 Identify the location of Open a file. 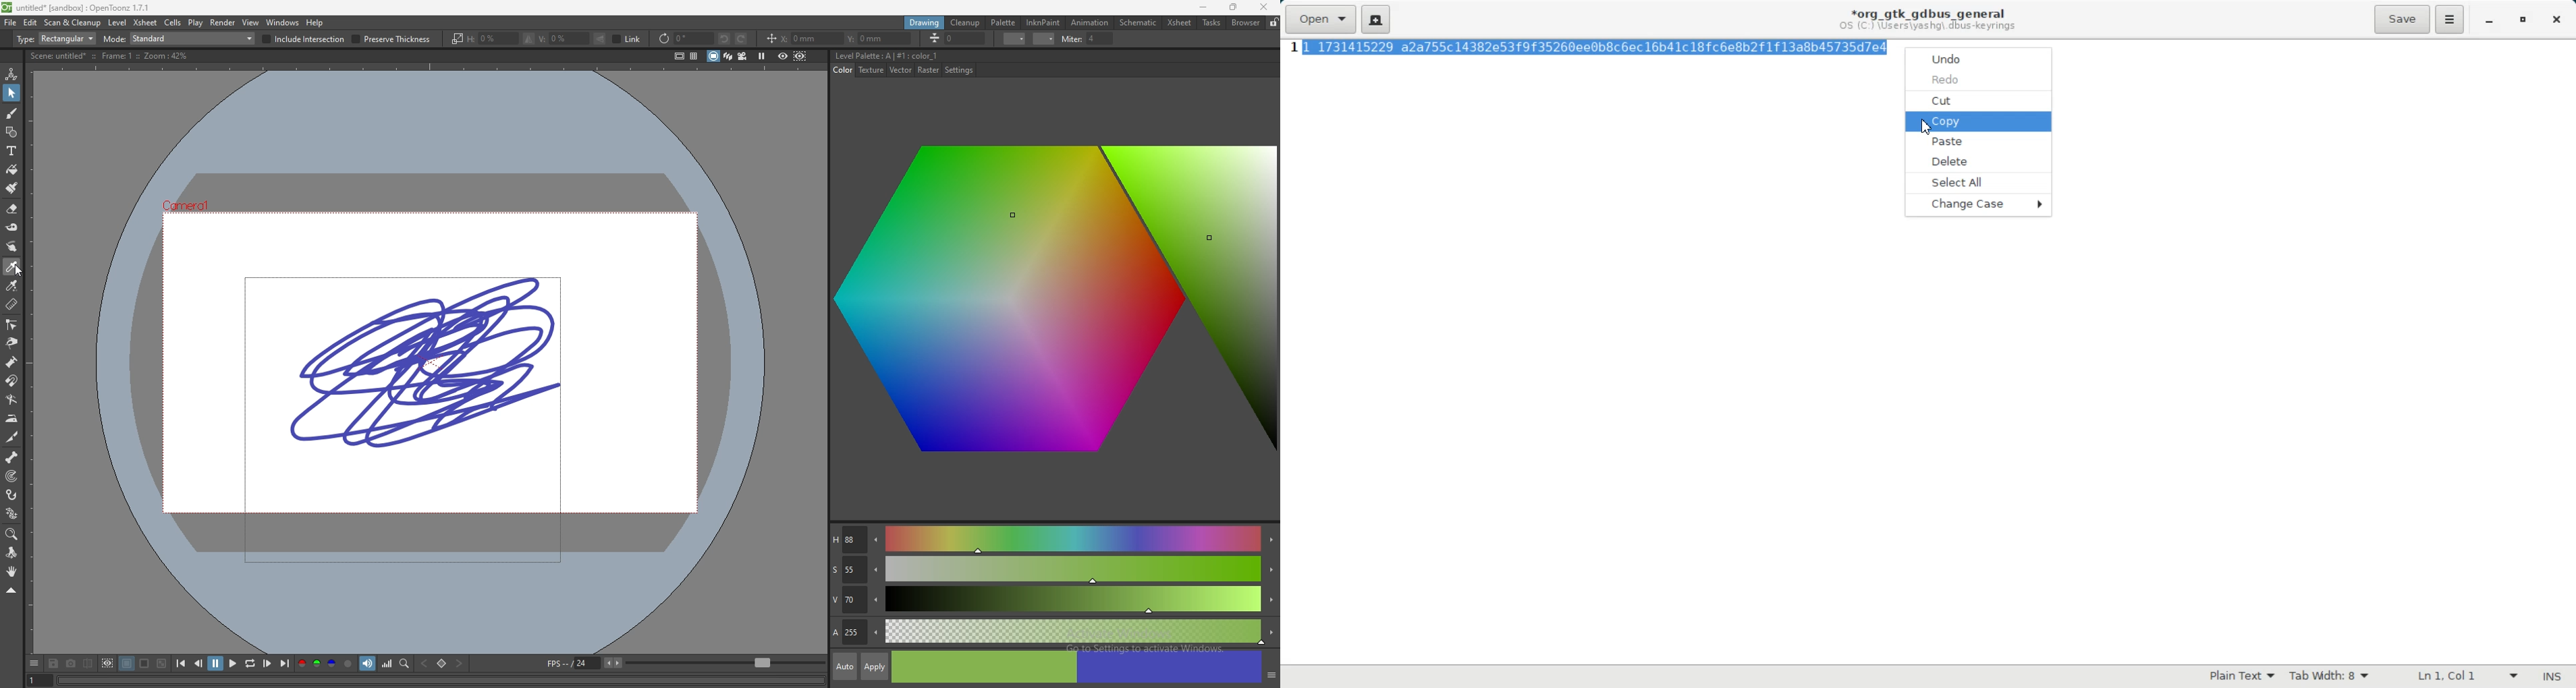
(1319, 19).